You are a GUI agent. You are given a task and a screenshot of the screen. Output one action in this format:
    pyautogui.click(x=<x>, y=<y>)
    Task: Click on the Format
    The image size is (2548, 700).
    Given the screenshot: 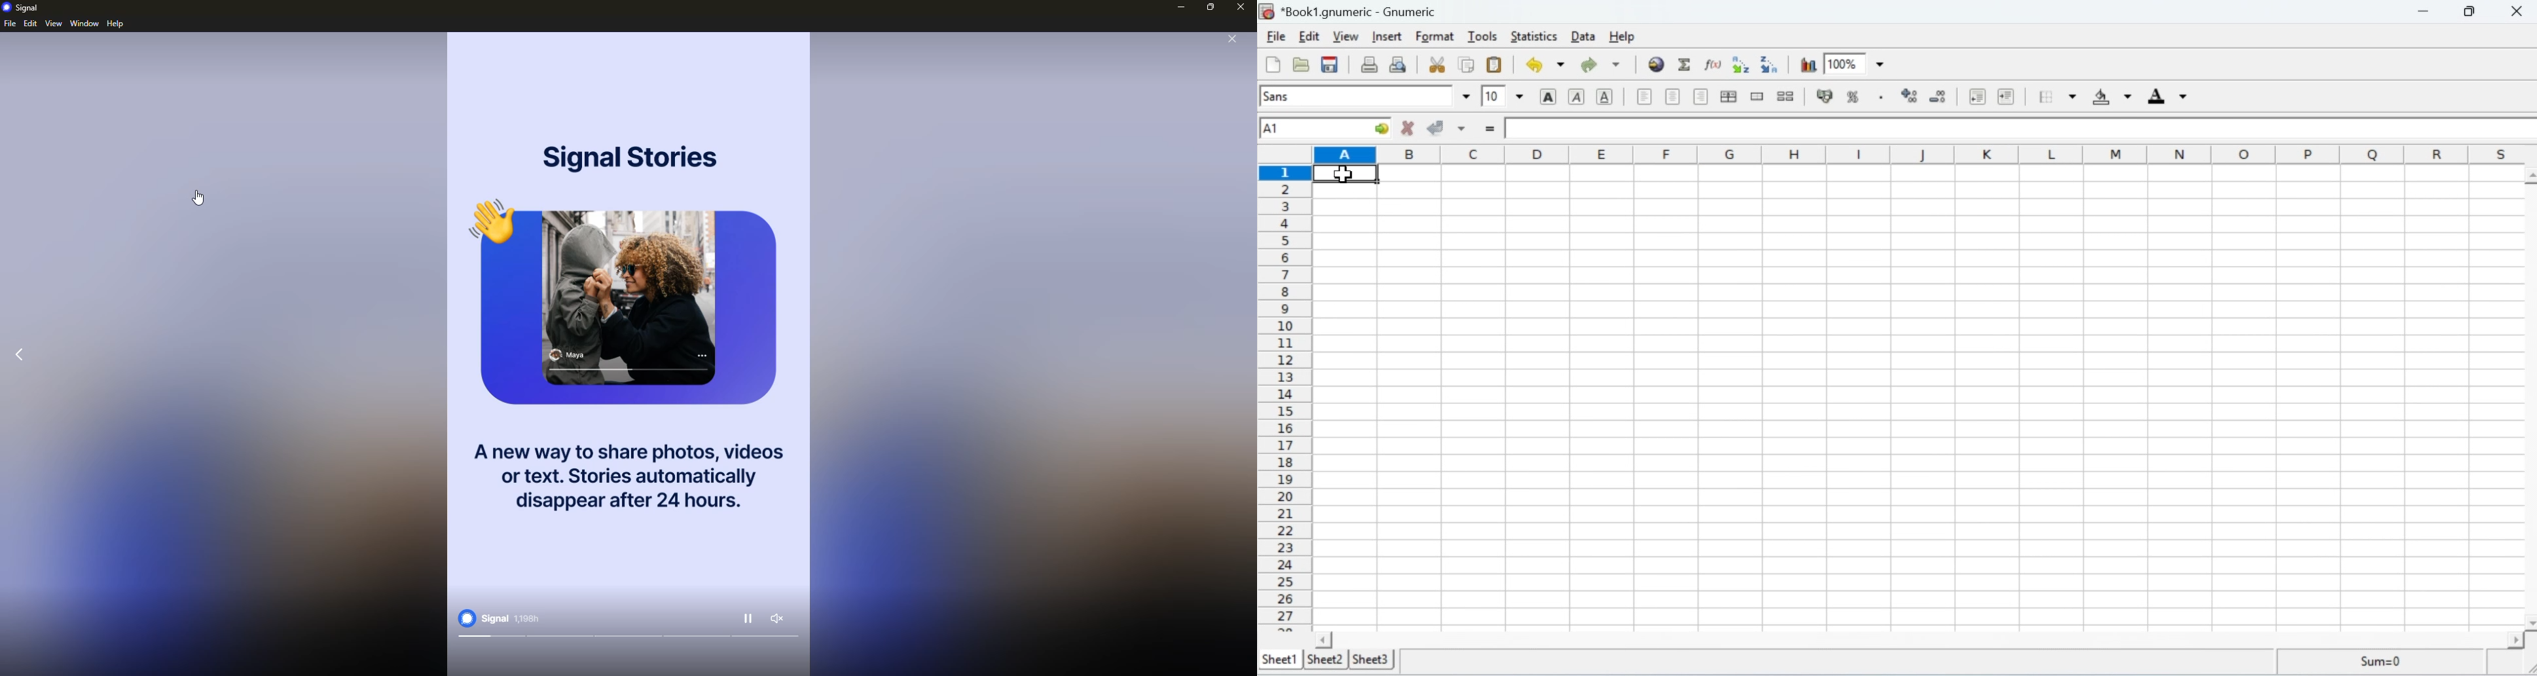 What is the action you would take?
    pyautogui.click(x=1436, y=37)
    